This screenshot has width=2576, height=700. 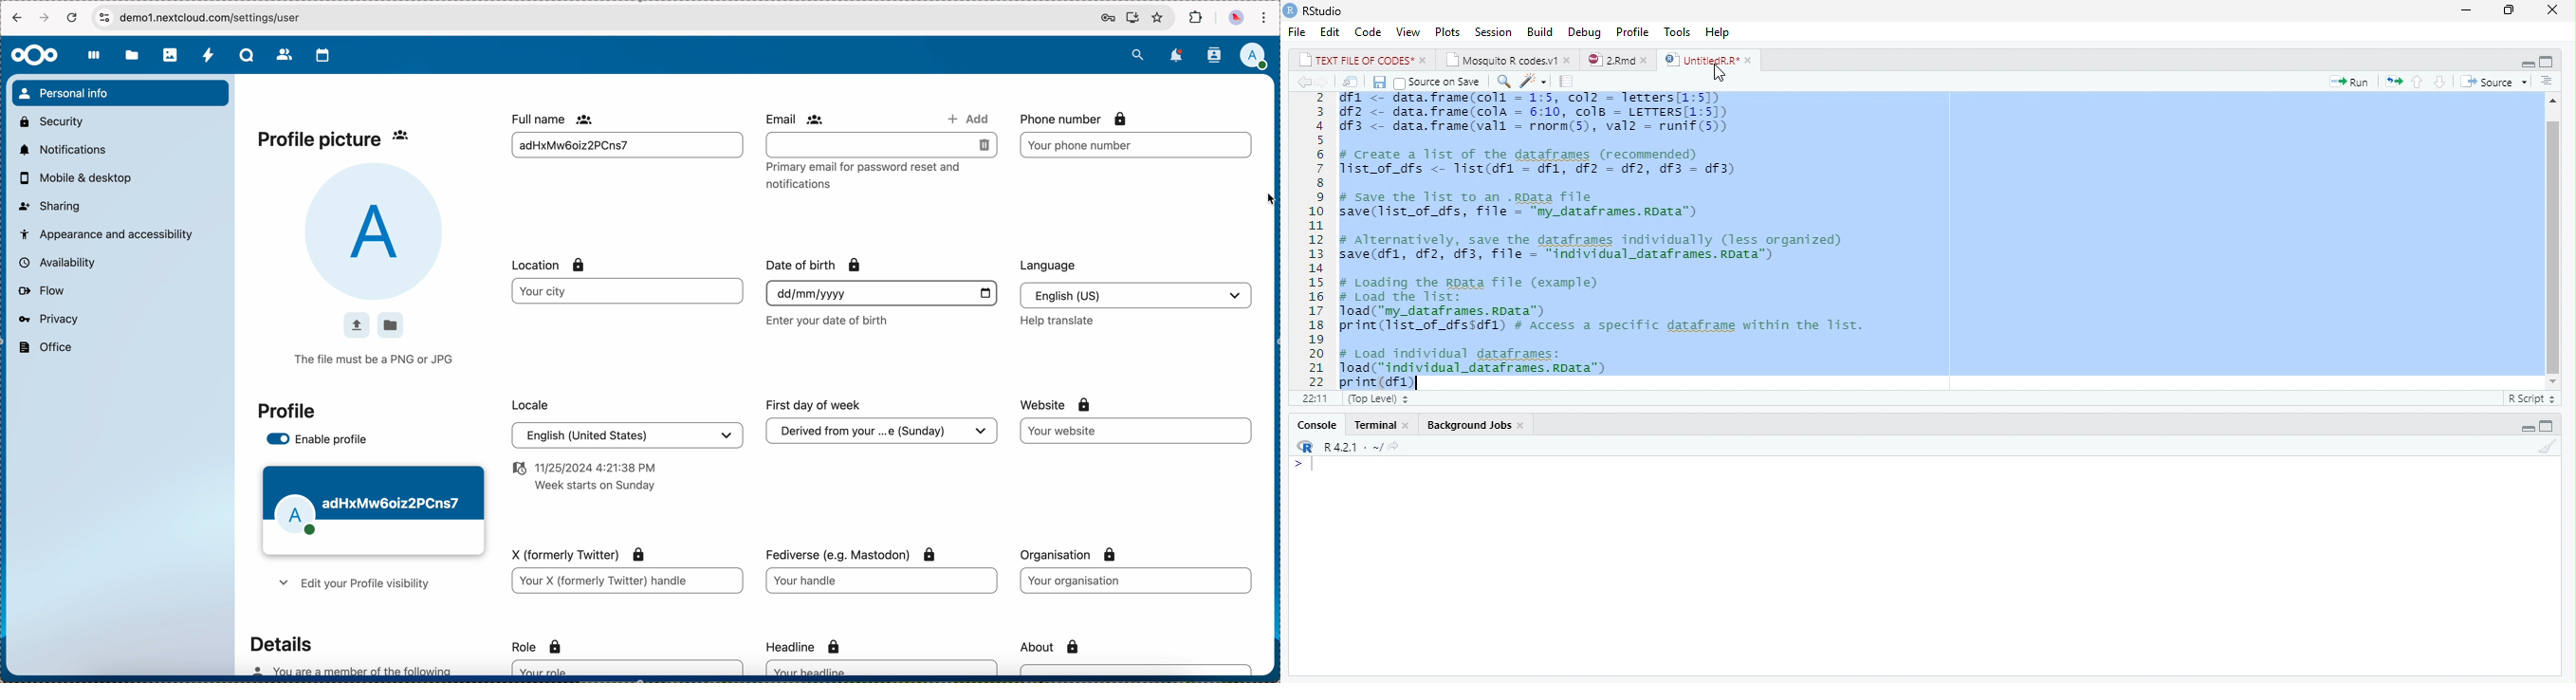 I want to click on URL, so click(x=221, y=18).